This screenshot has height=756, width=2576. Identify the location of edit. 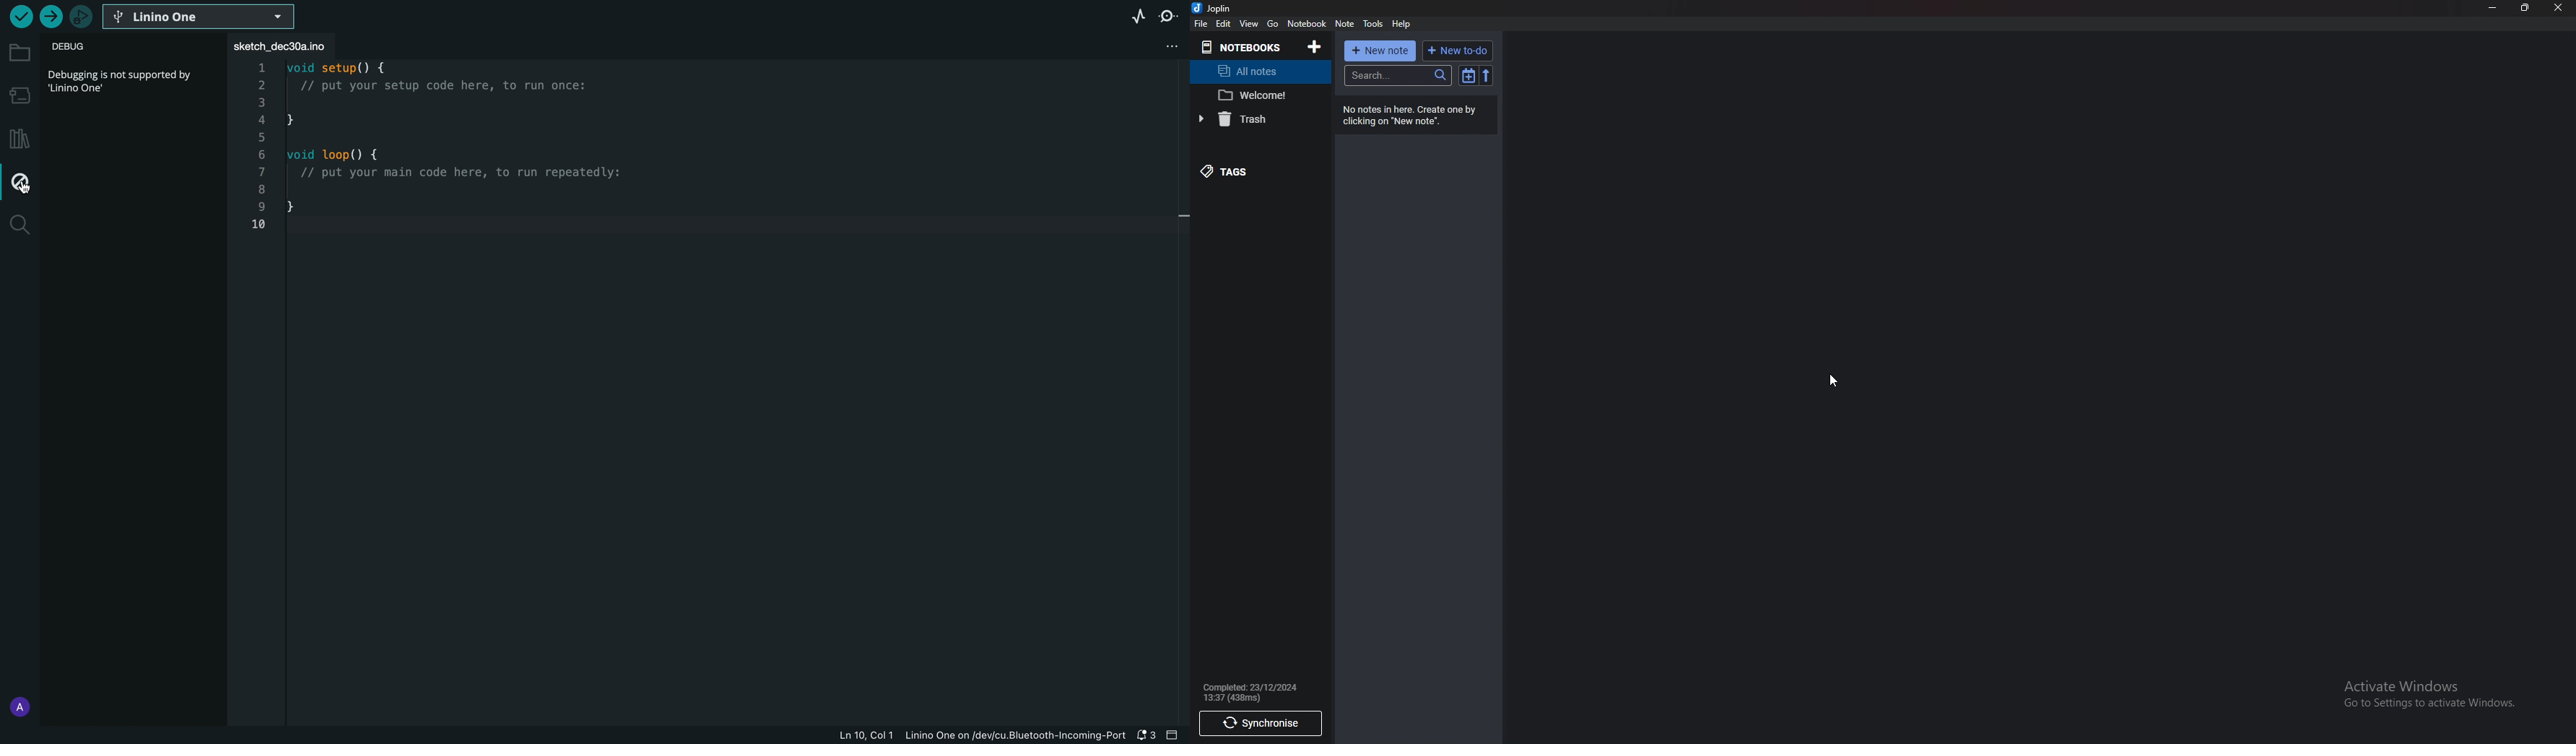
(1223, 24).